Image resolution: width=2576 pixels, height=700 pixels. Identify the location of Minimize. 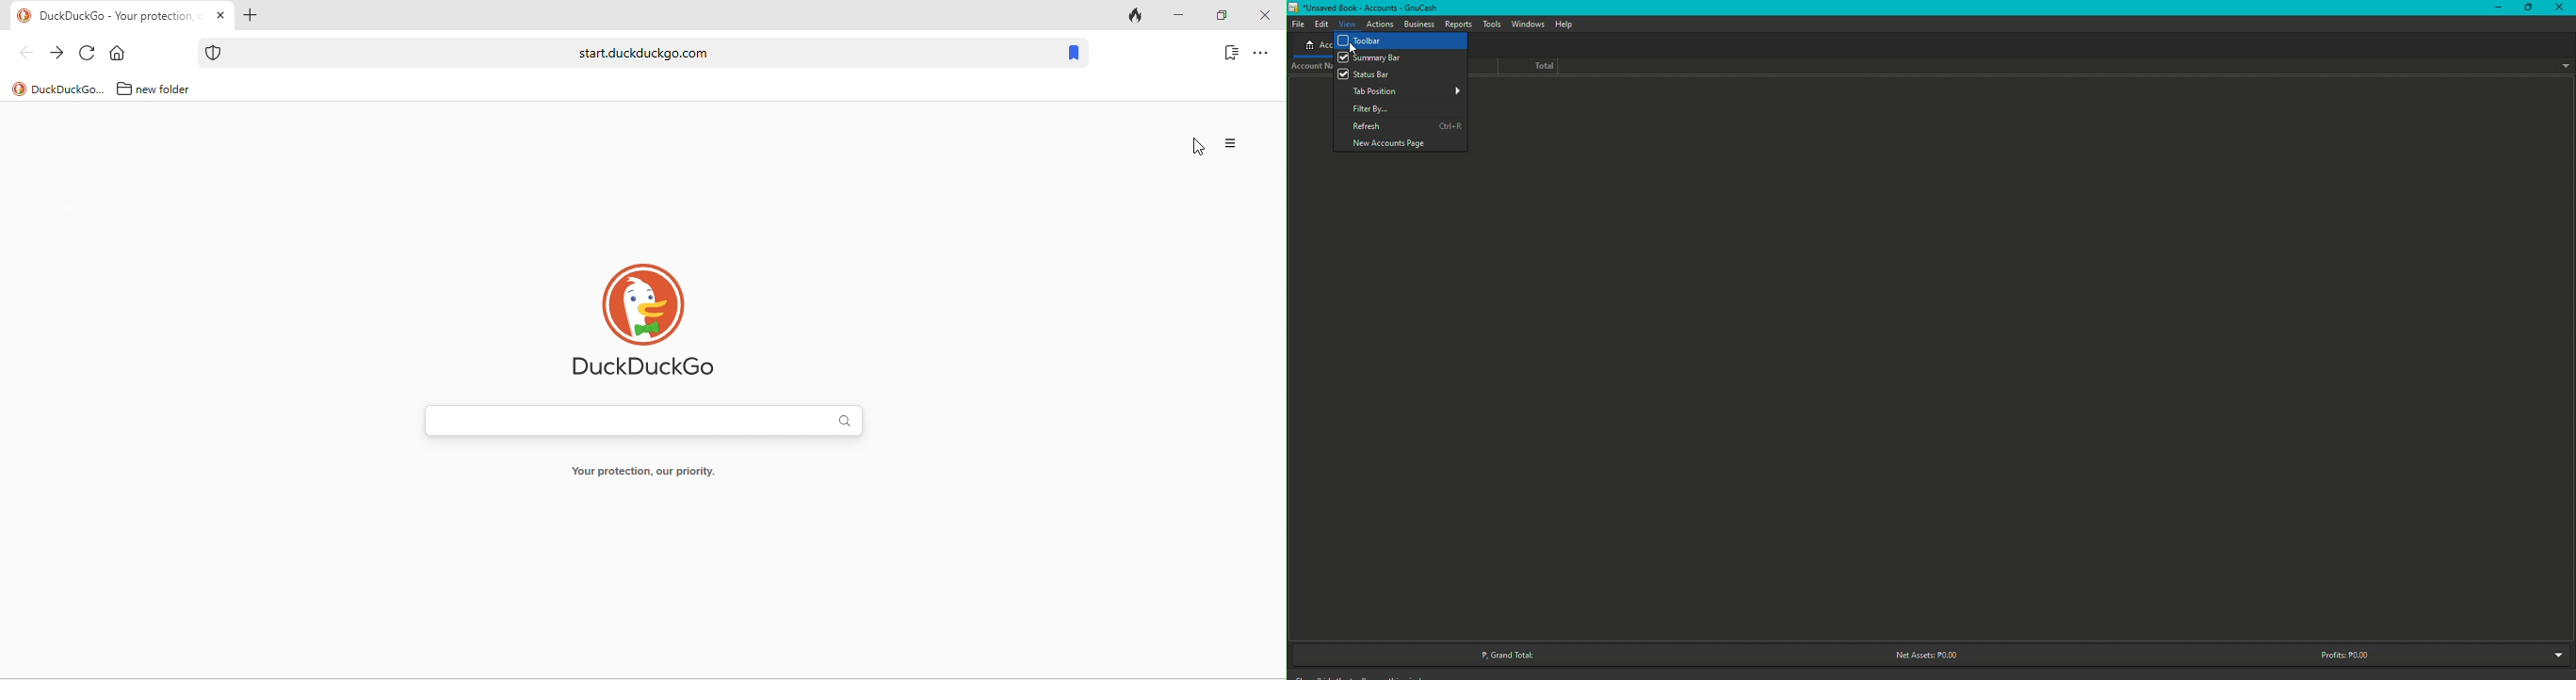
(2495, 8).